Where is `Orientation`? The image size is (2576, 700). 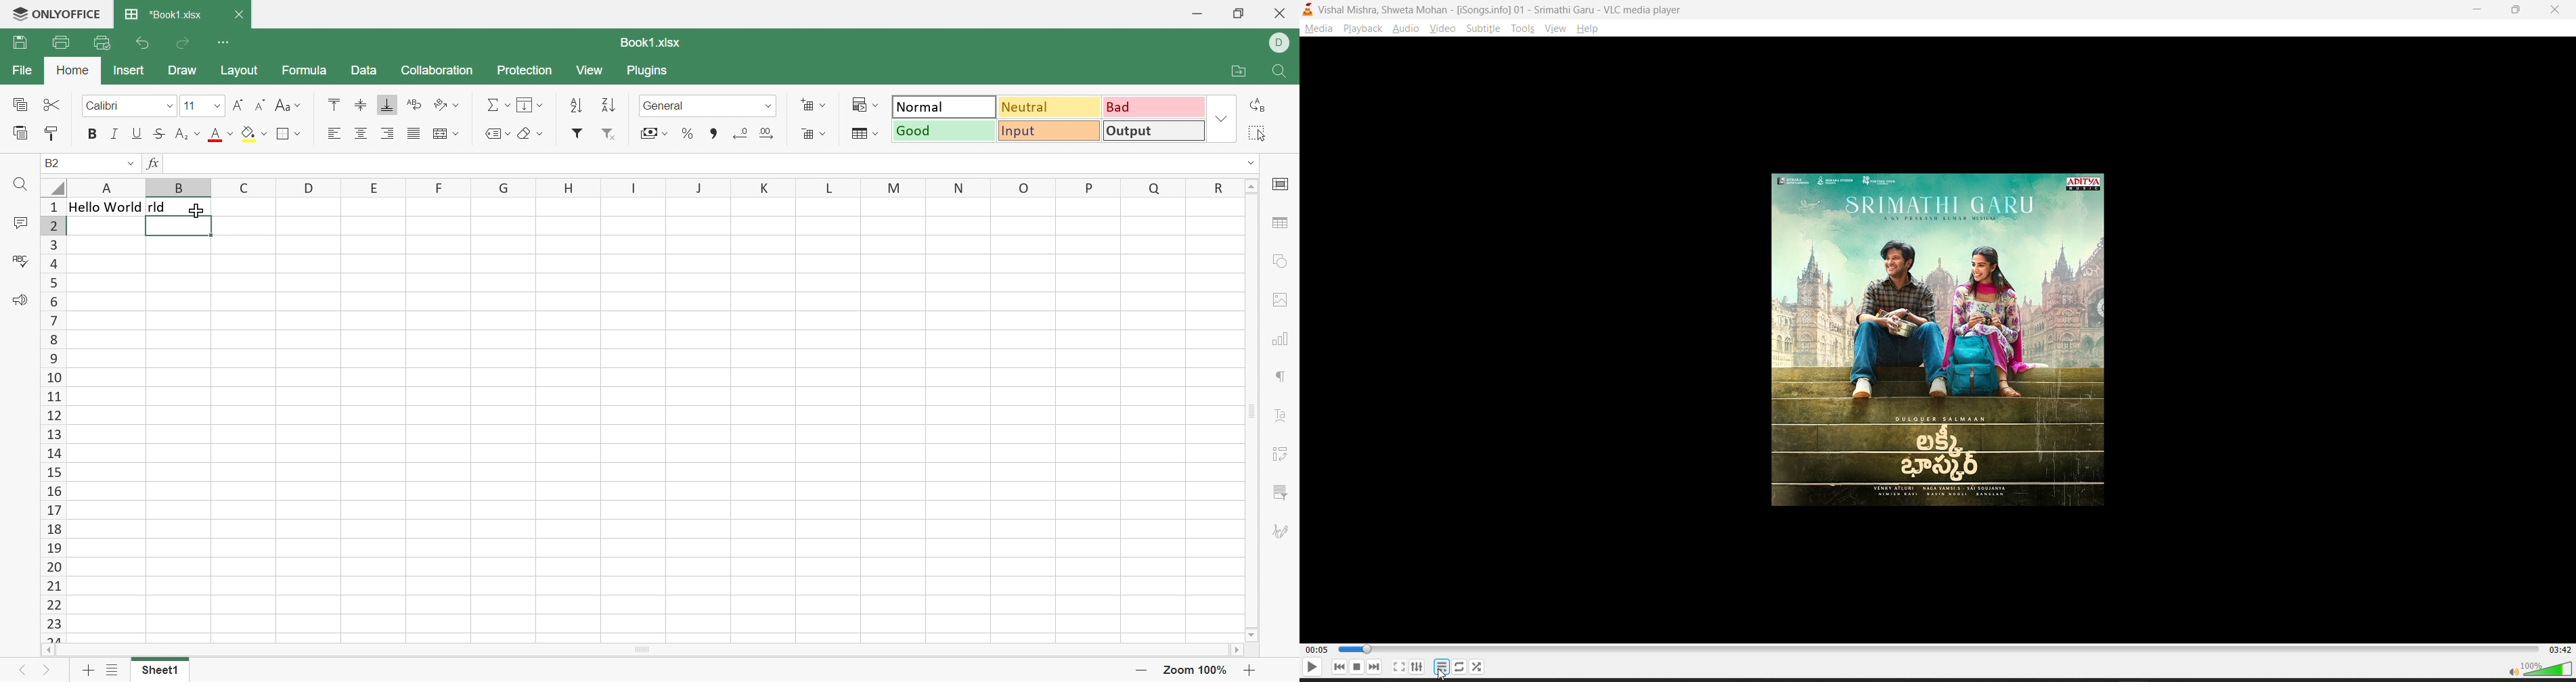 Orientation is located at coordinates (442, 105).